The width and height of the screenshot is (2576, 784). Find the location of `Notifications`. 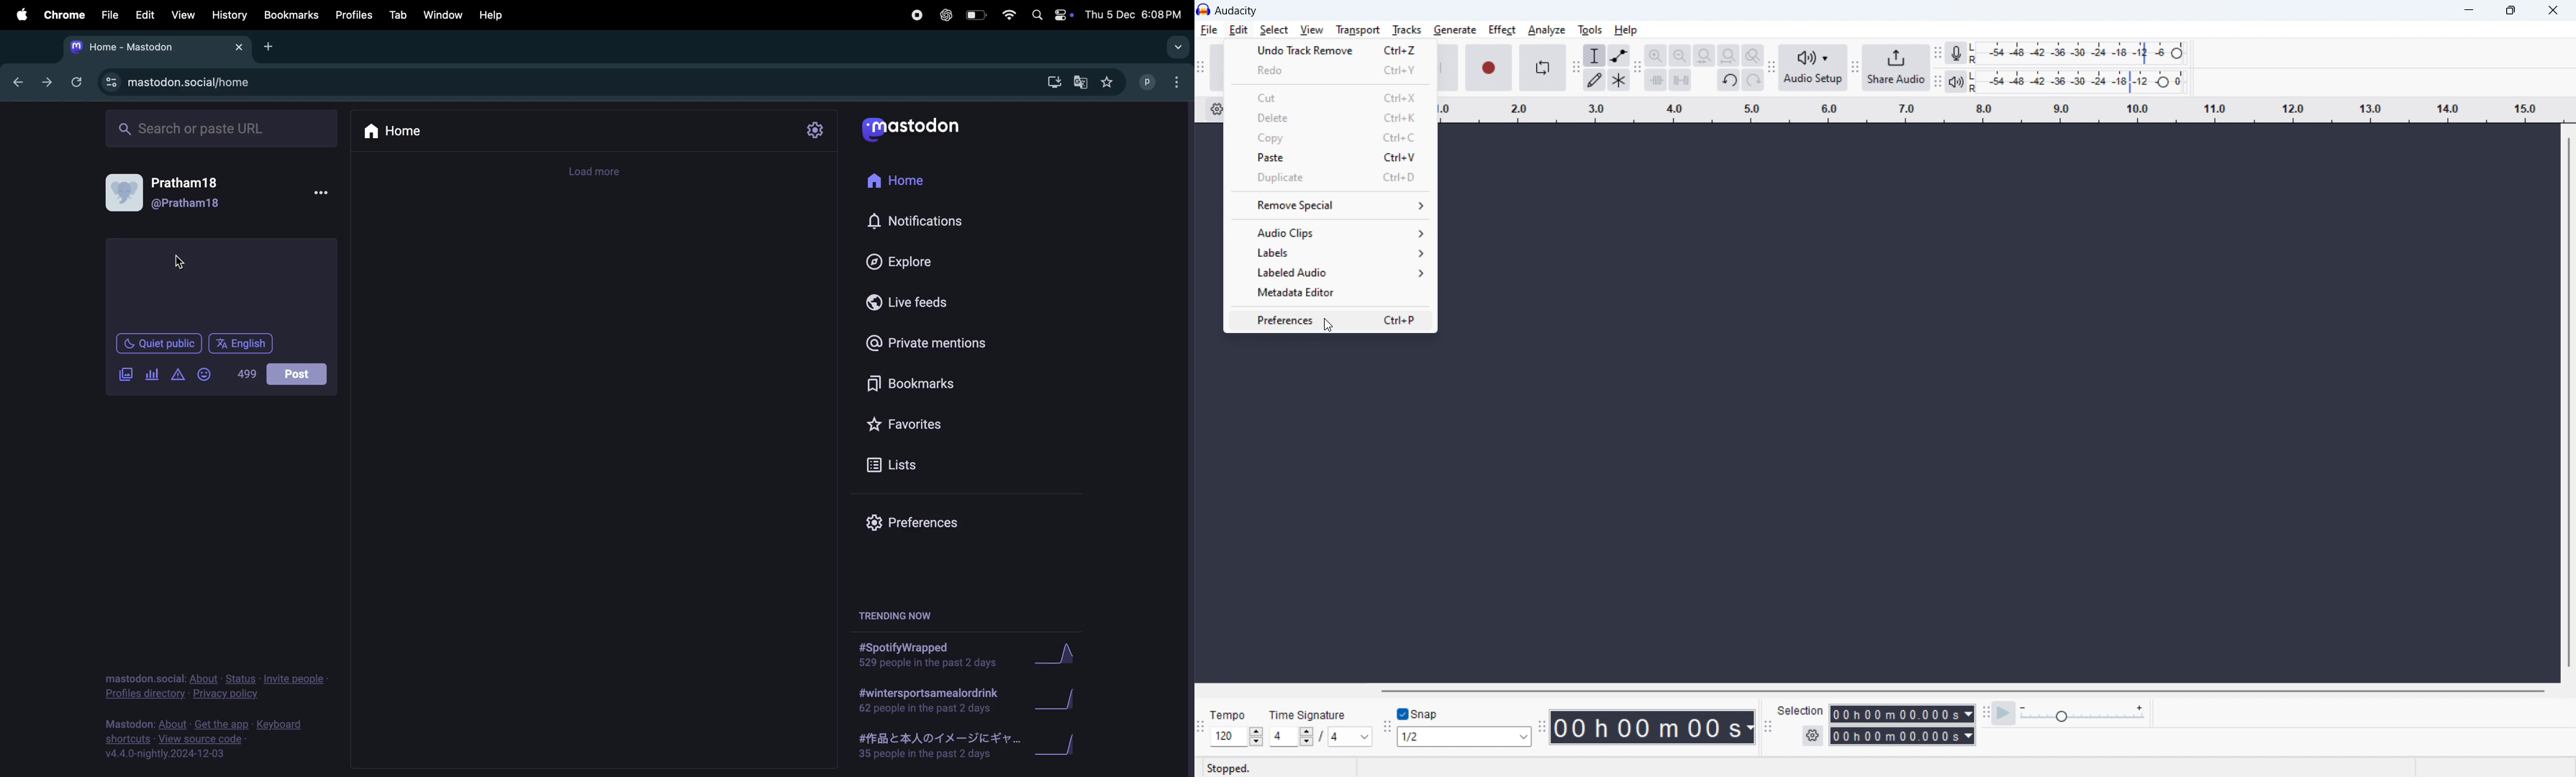

Notifications is located at coordinates (919, 219).